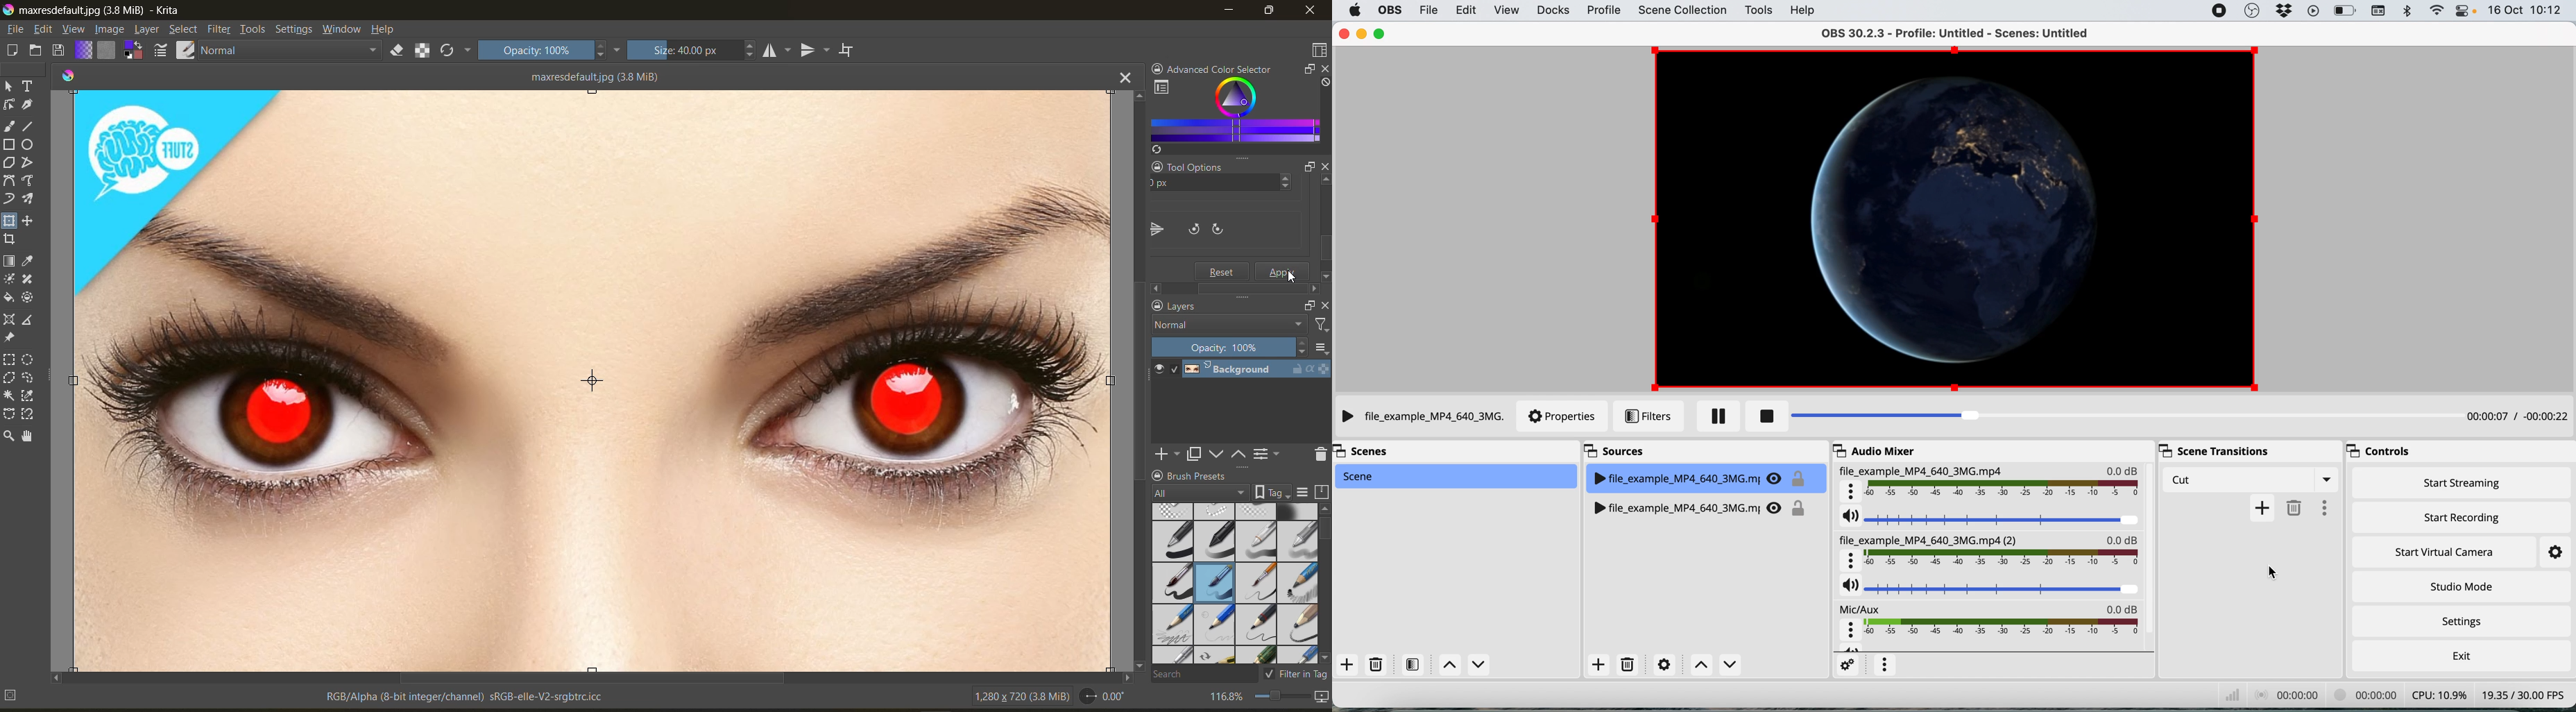 This screenshot has width=2576, height=728. What do you see at coordinates (1943, 32) in the screenshot?
I see `OBS 30.2.3 - Profile: Untitled - Scenes: Untitled` at bounding box center [1943, 32].